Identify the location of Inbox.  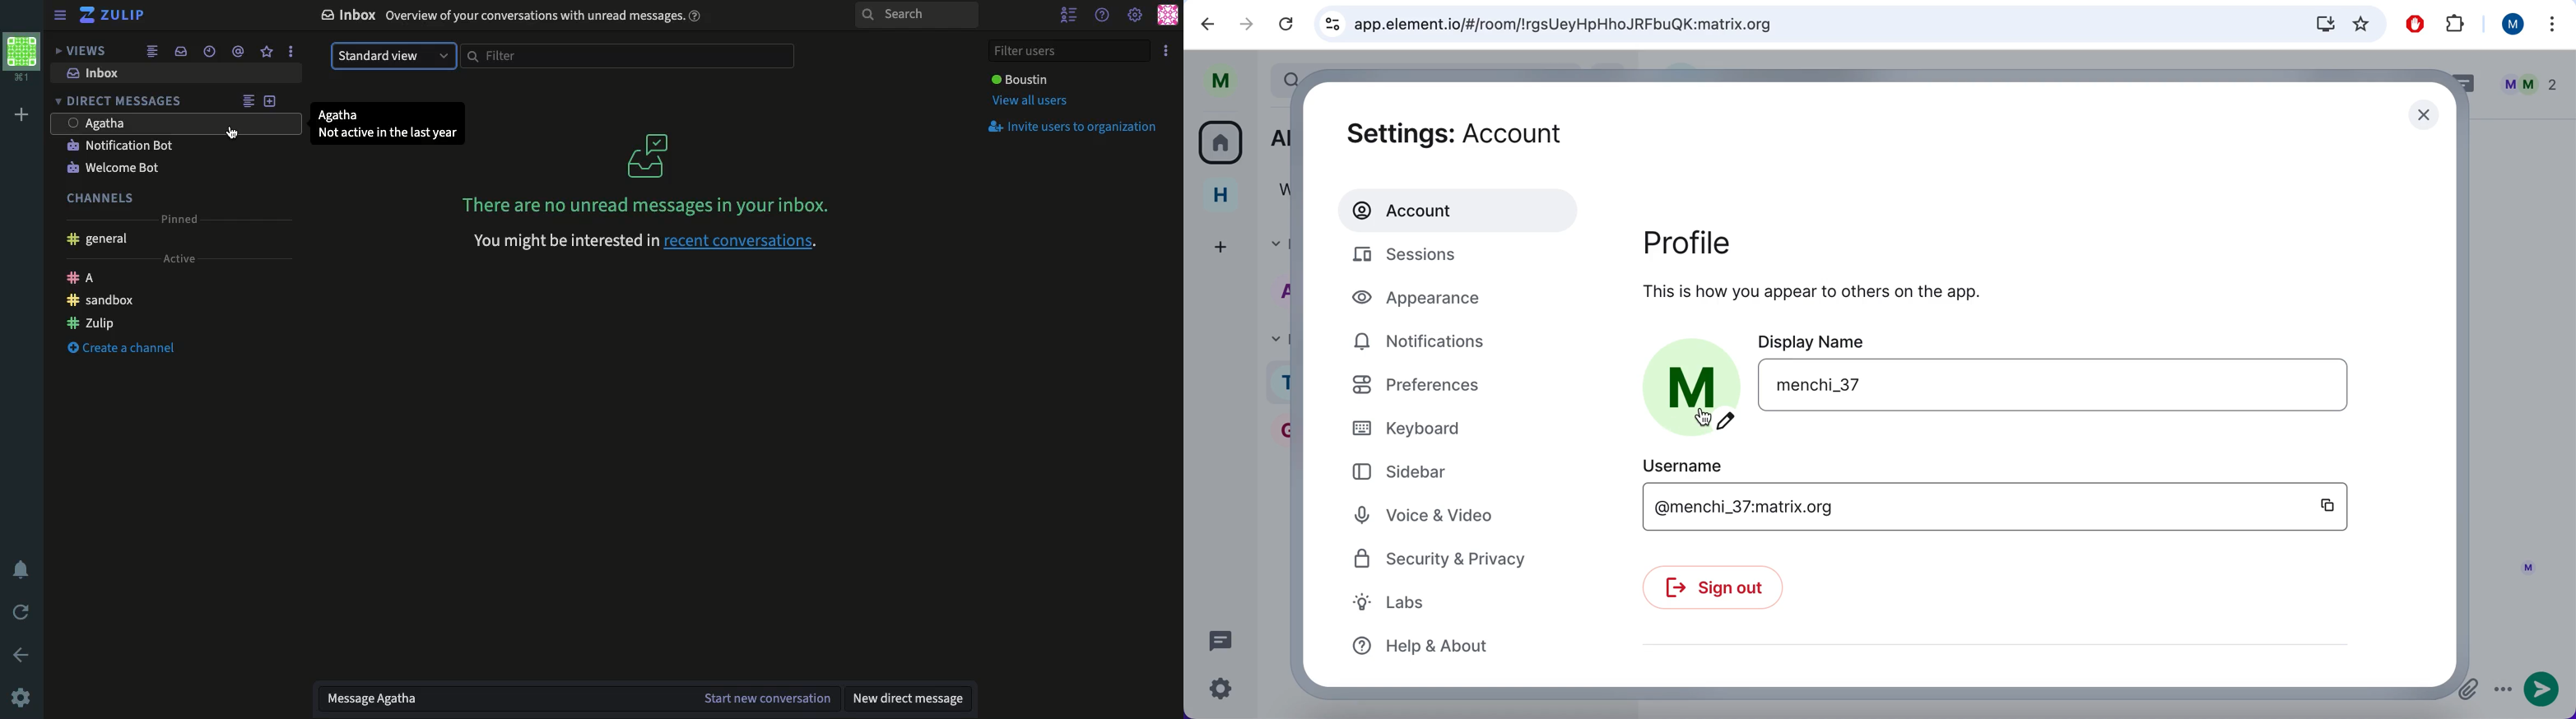
(184, 52).